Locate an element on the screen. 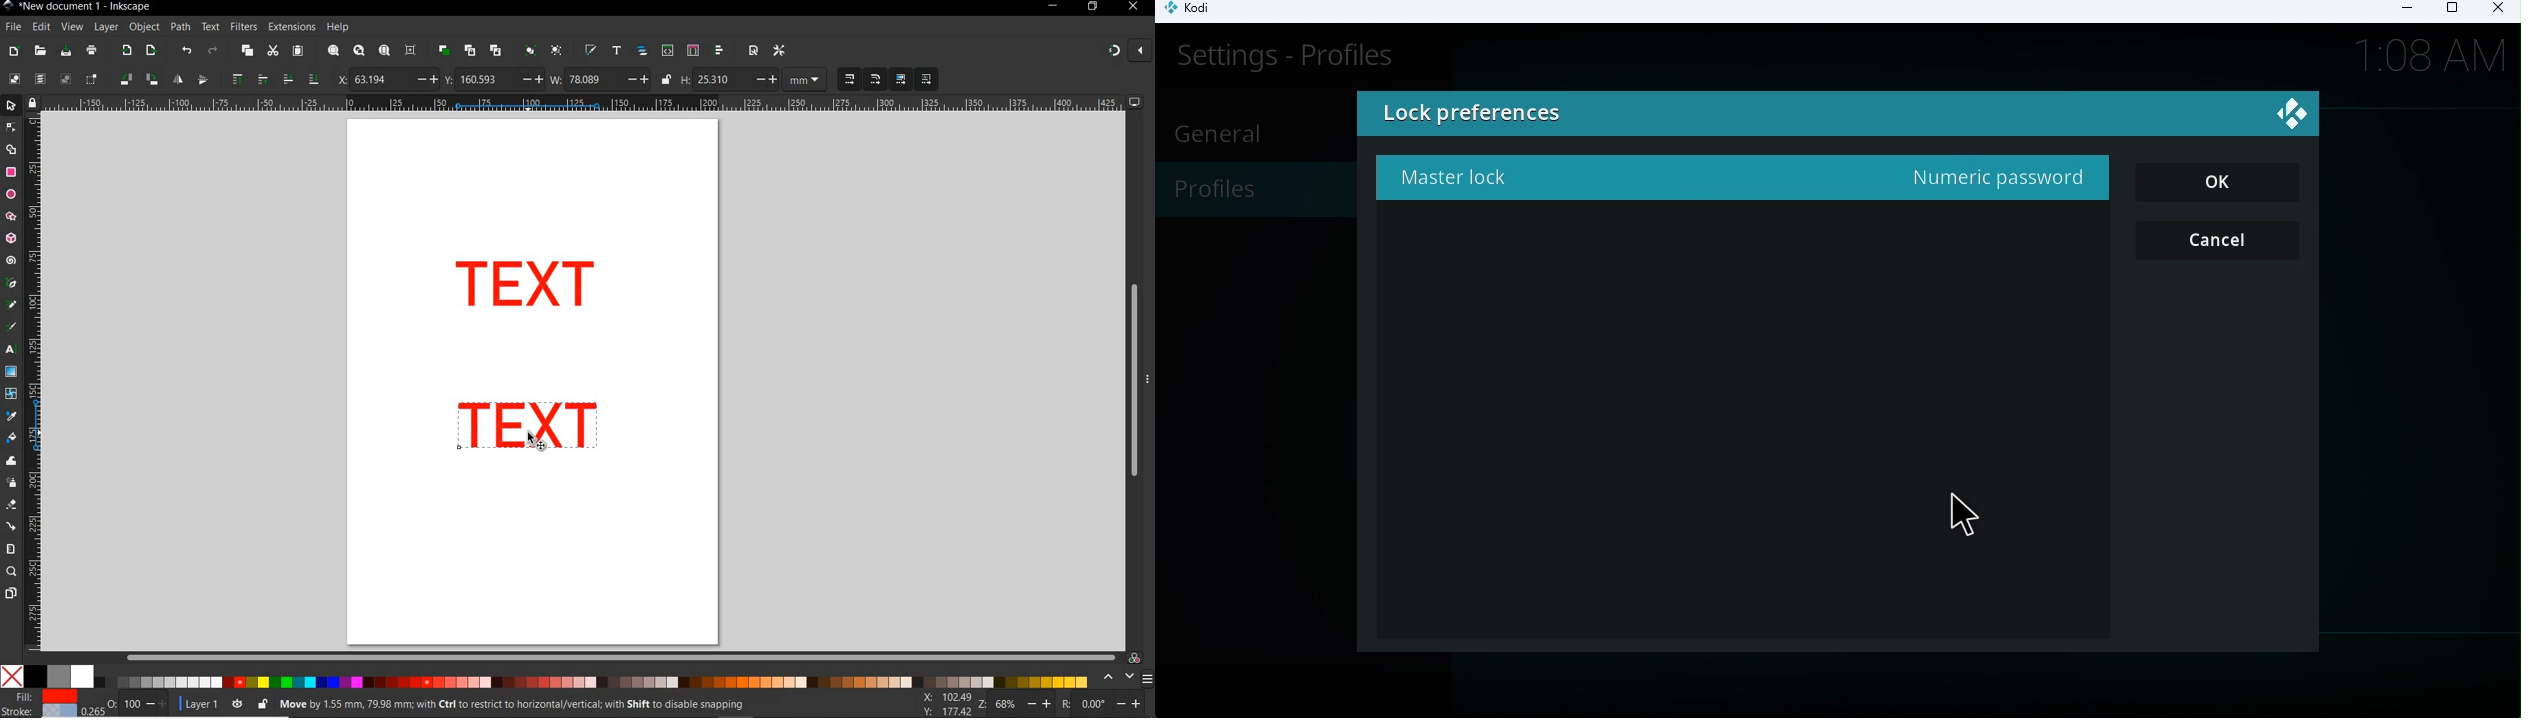 This screenshot has height=728, width=2548. spray tool is located at coordinates (11, 482).